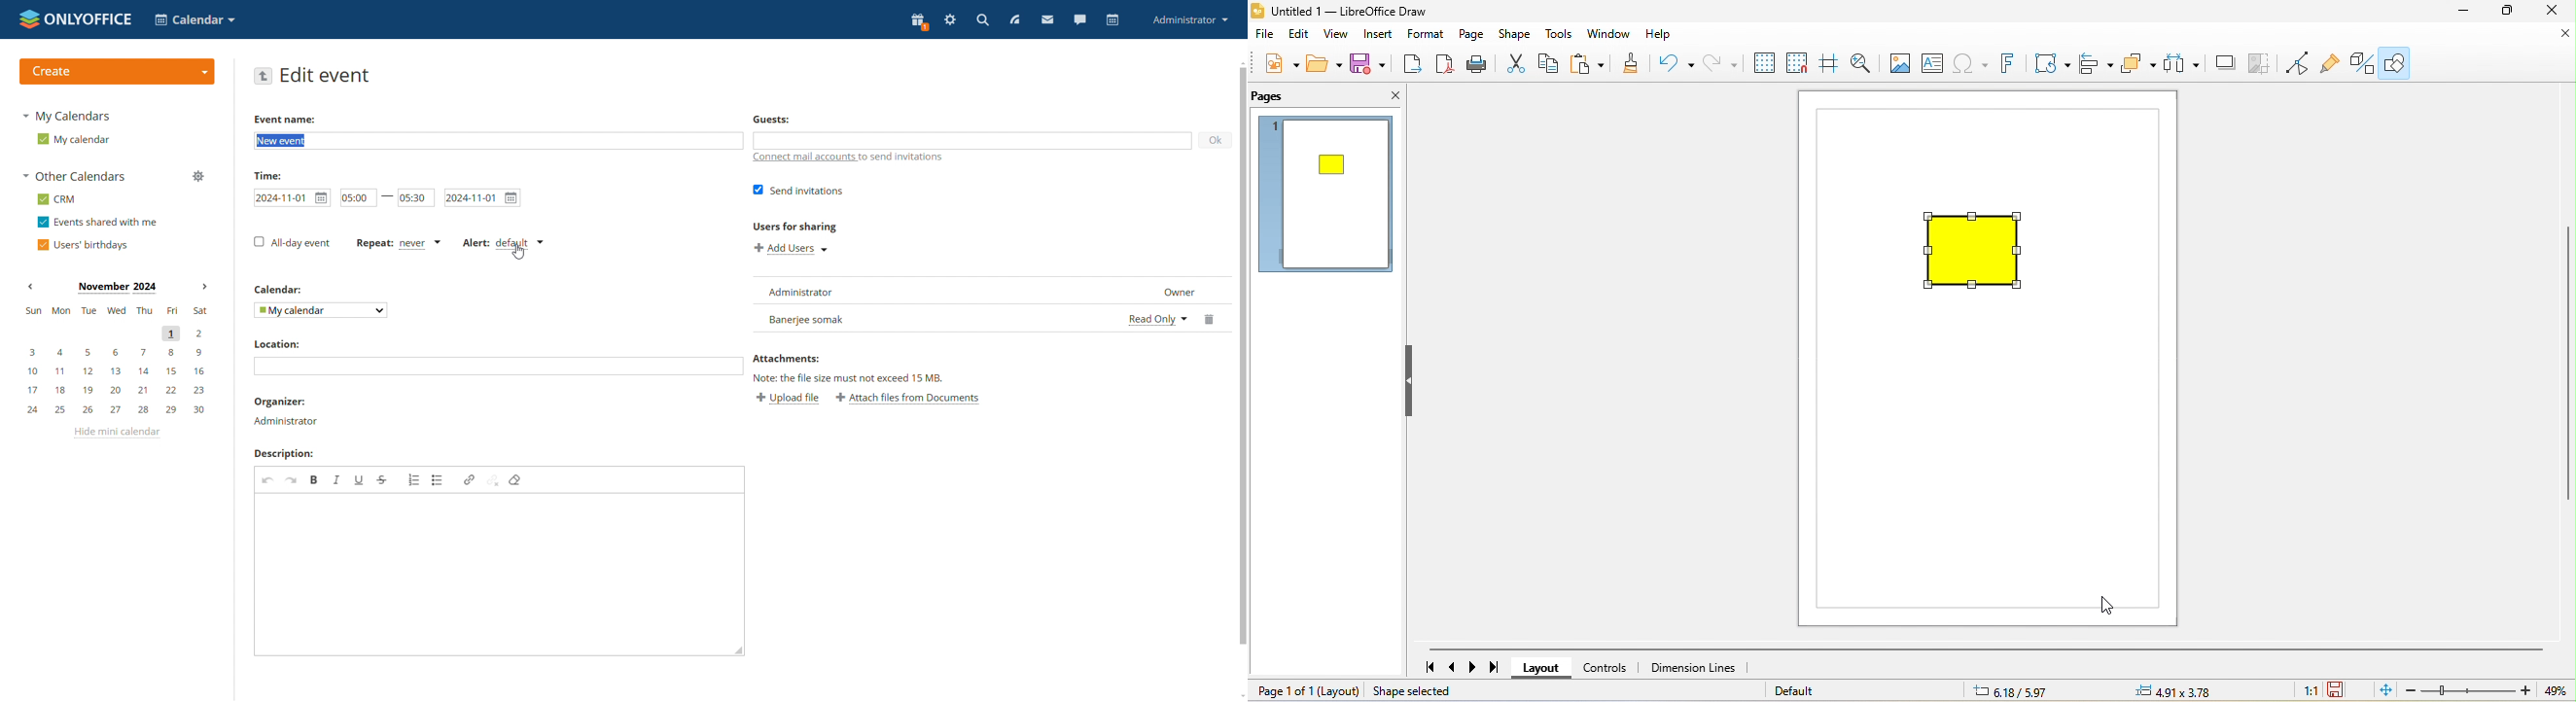 This screenshot has height=728, width=2576. Describe the element at coordinates (2007, 64) in the screenshot. I see `fontwork text` at that location.